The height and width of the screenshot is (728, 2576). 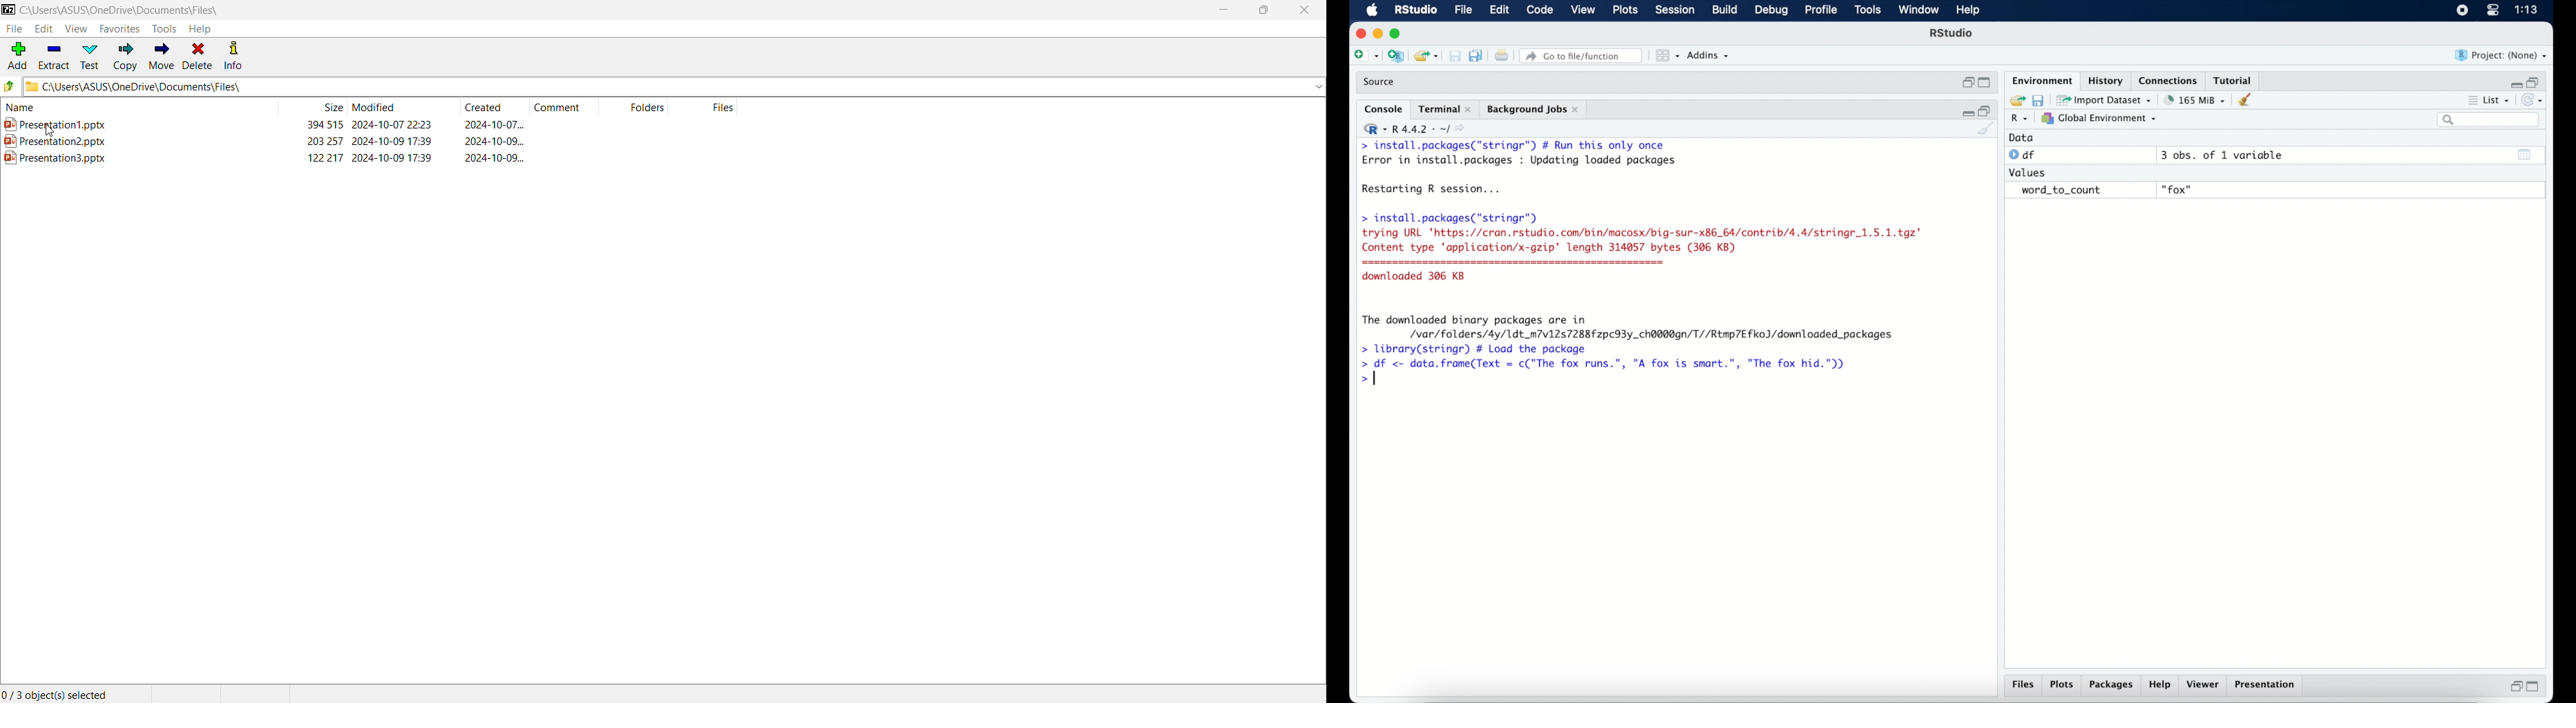 What do you see at coordinates (1398, 34) in the screenshot?
I see `maximize` at bounding box center [1398, 34].